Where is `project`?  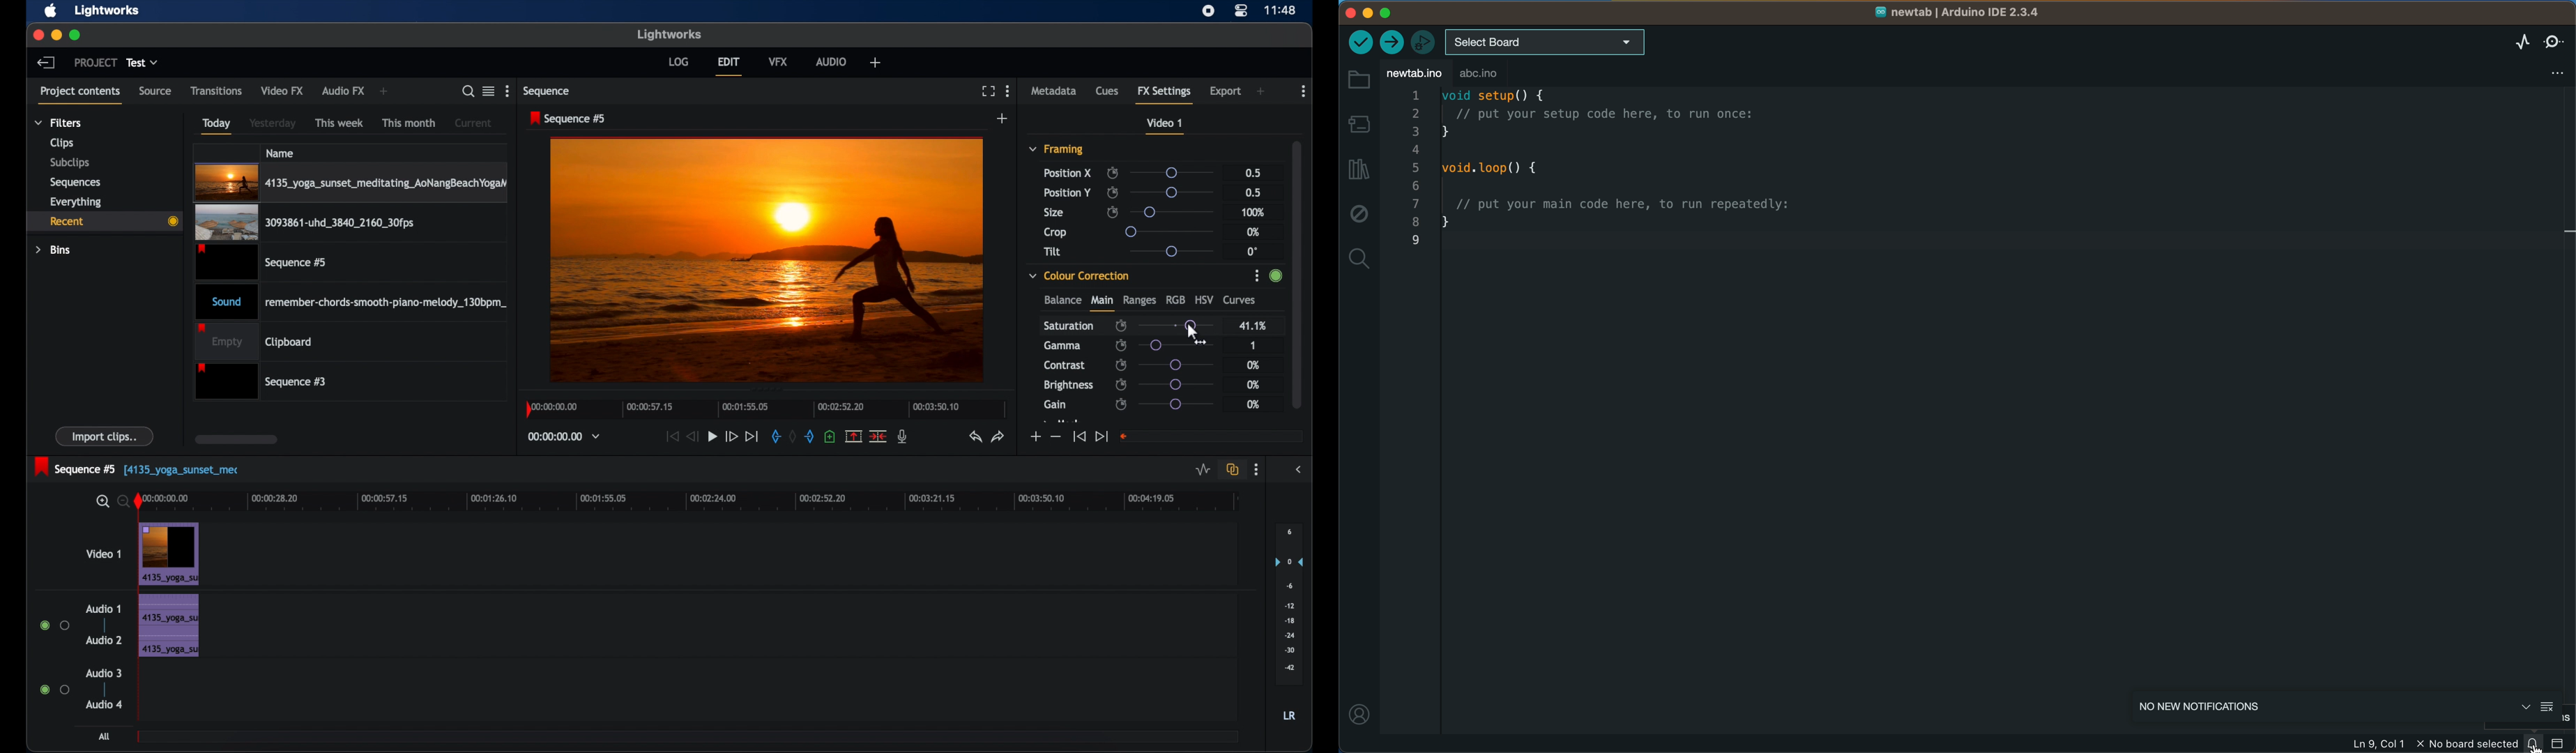 project is located at coordinates (96, 63).